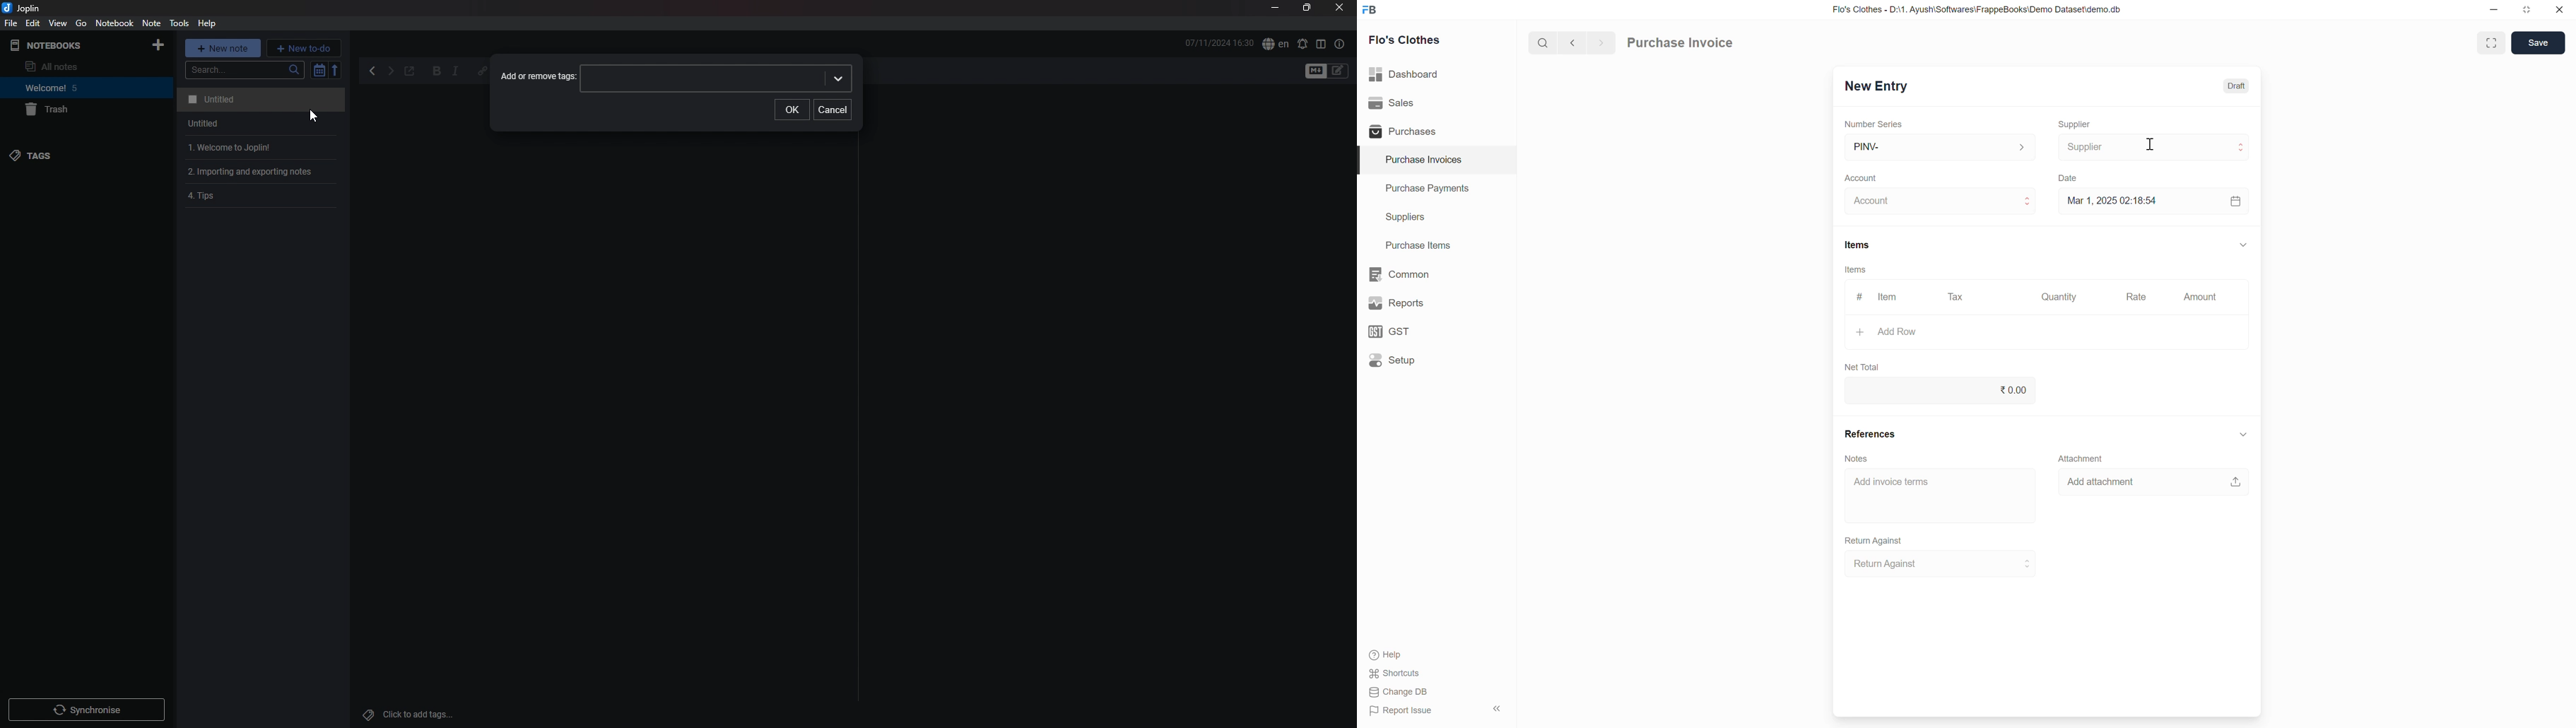 The image size is (2576, 728). Describe the element at coordinates (1401, 711) in the screenshot. I see `Report Issue` at that location.